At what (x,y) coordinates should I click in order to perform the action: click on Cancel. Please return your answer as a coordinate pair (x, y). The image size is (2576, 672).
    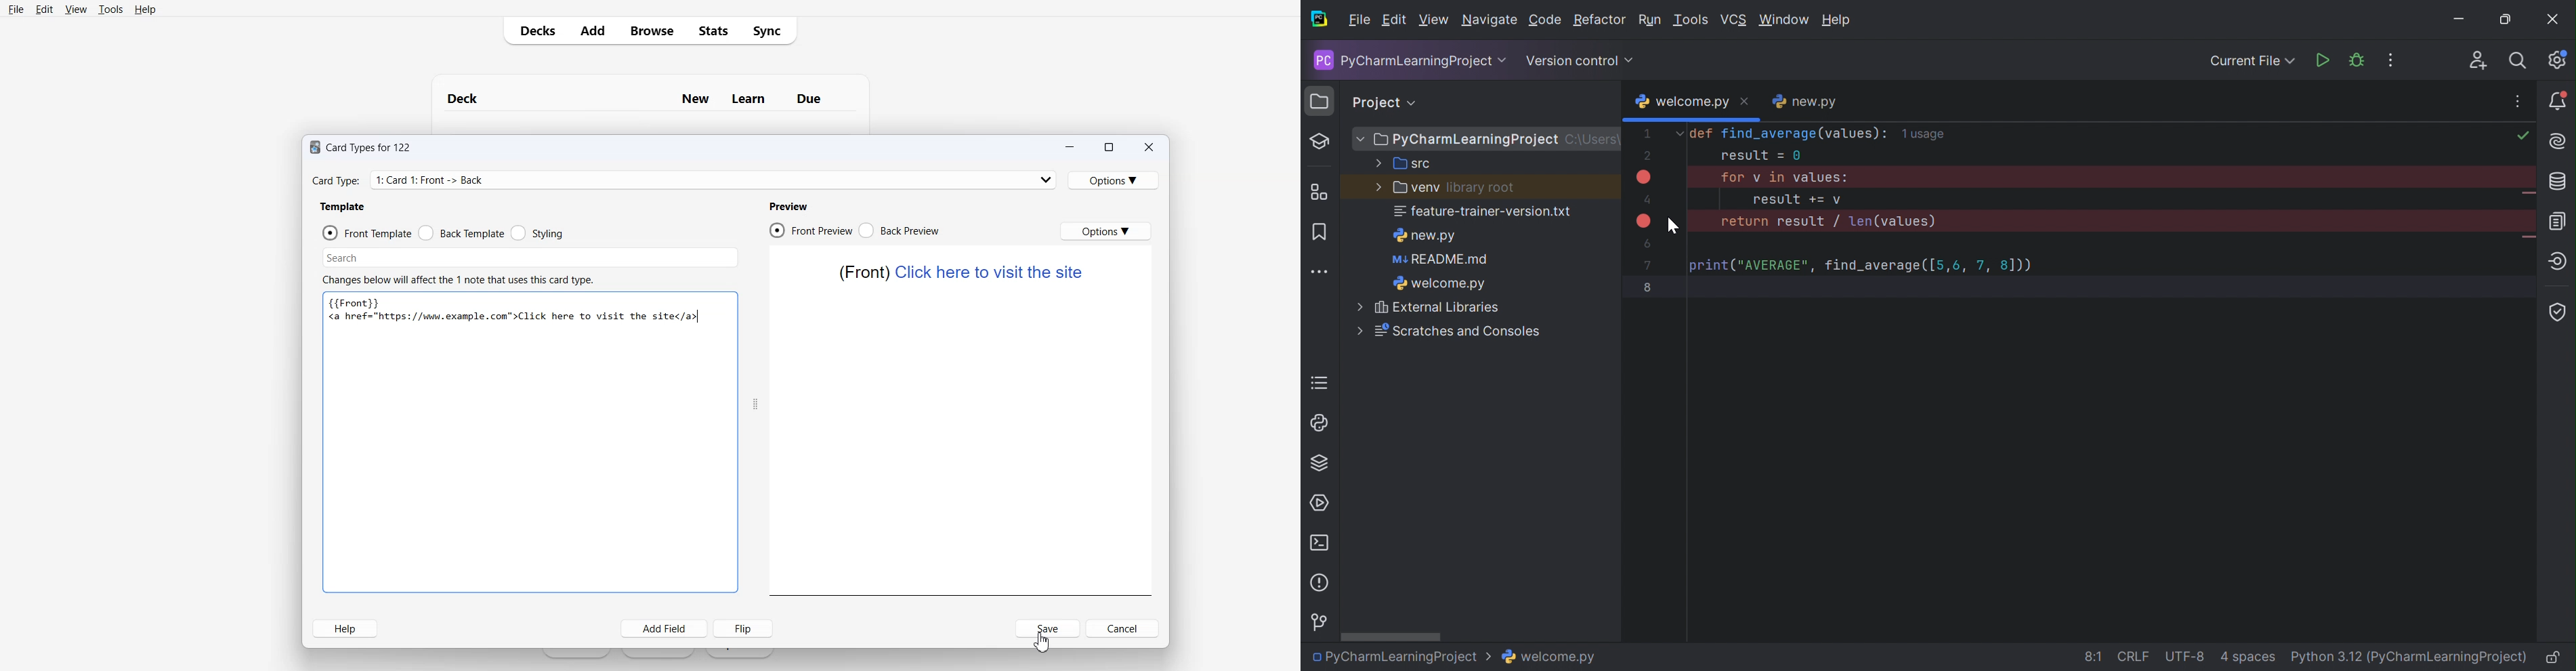
    Looking at the image, I should click on (1122, 628).